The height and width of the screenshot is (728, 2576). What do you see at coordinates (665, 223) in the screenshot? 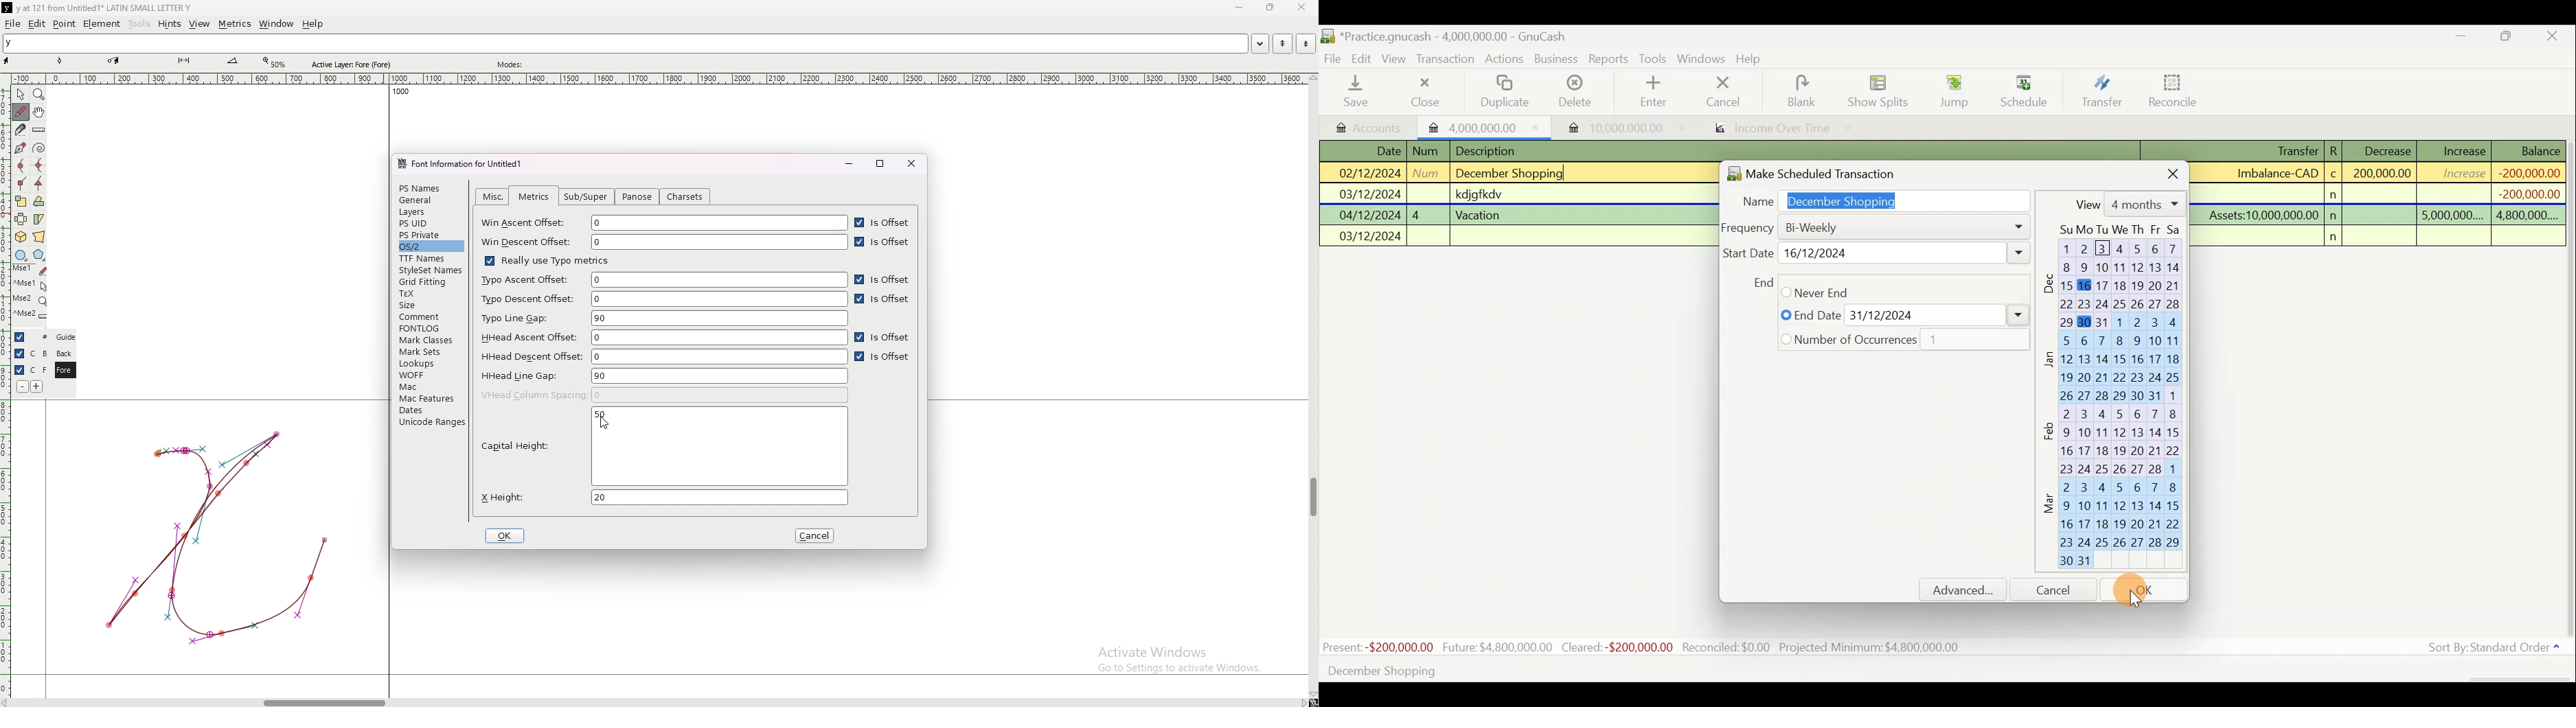
I see `win ascent offset 0` at bounding box center [665, 223].